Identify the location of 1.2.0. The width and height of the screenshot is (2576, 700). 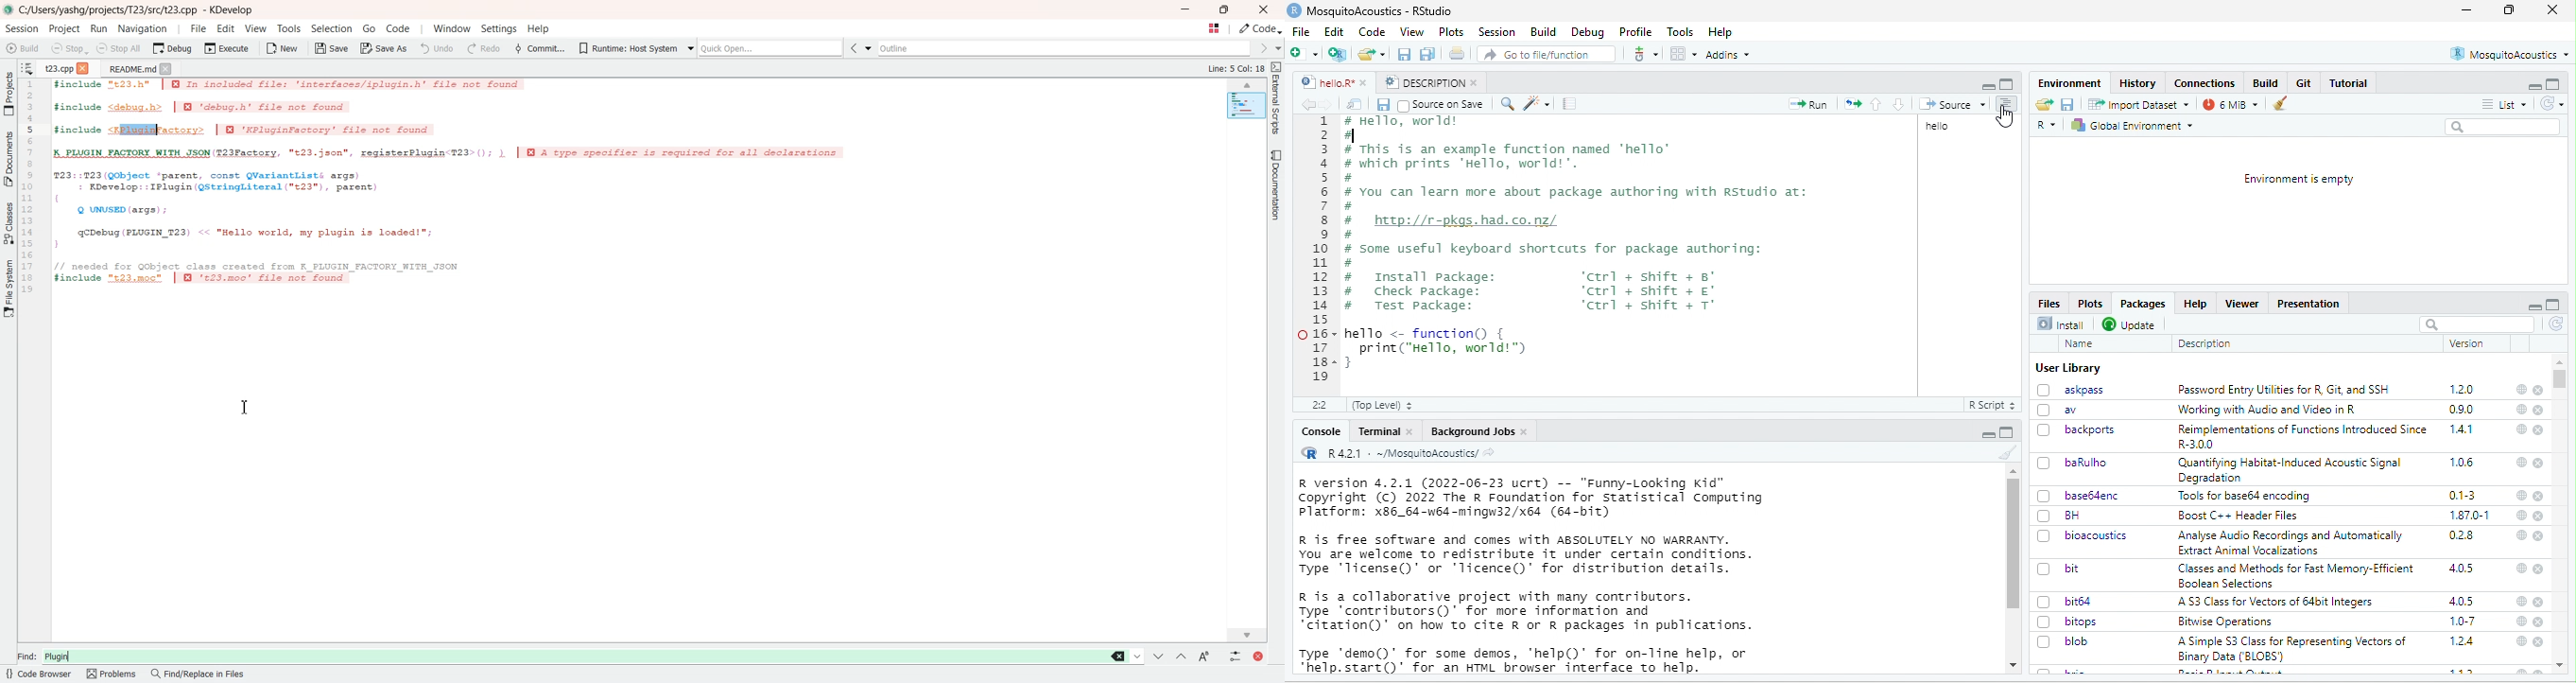
(2463, 389).